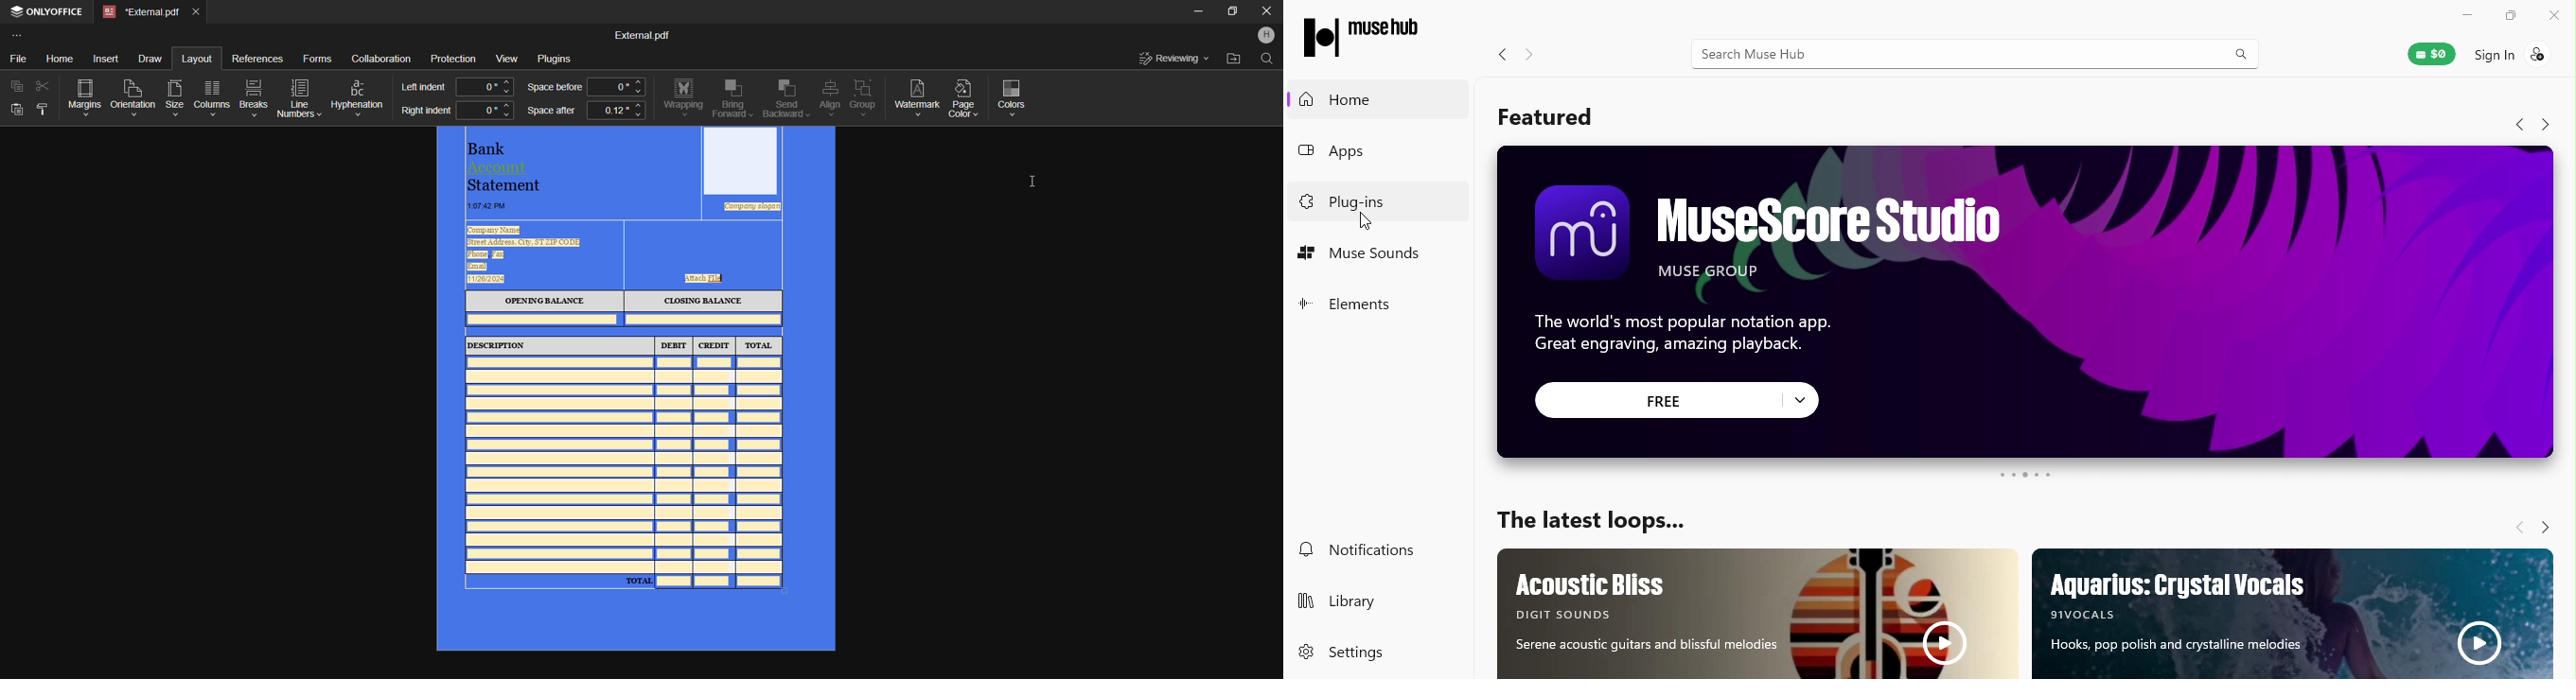 This screenshot has height=700, width=2576. Describe the element at coordinates (109, 58) in the screenshot. I see `Insert` at that location.